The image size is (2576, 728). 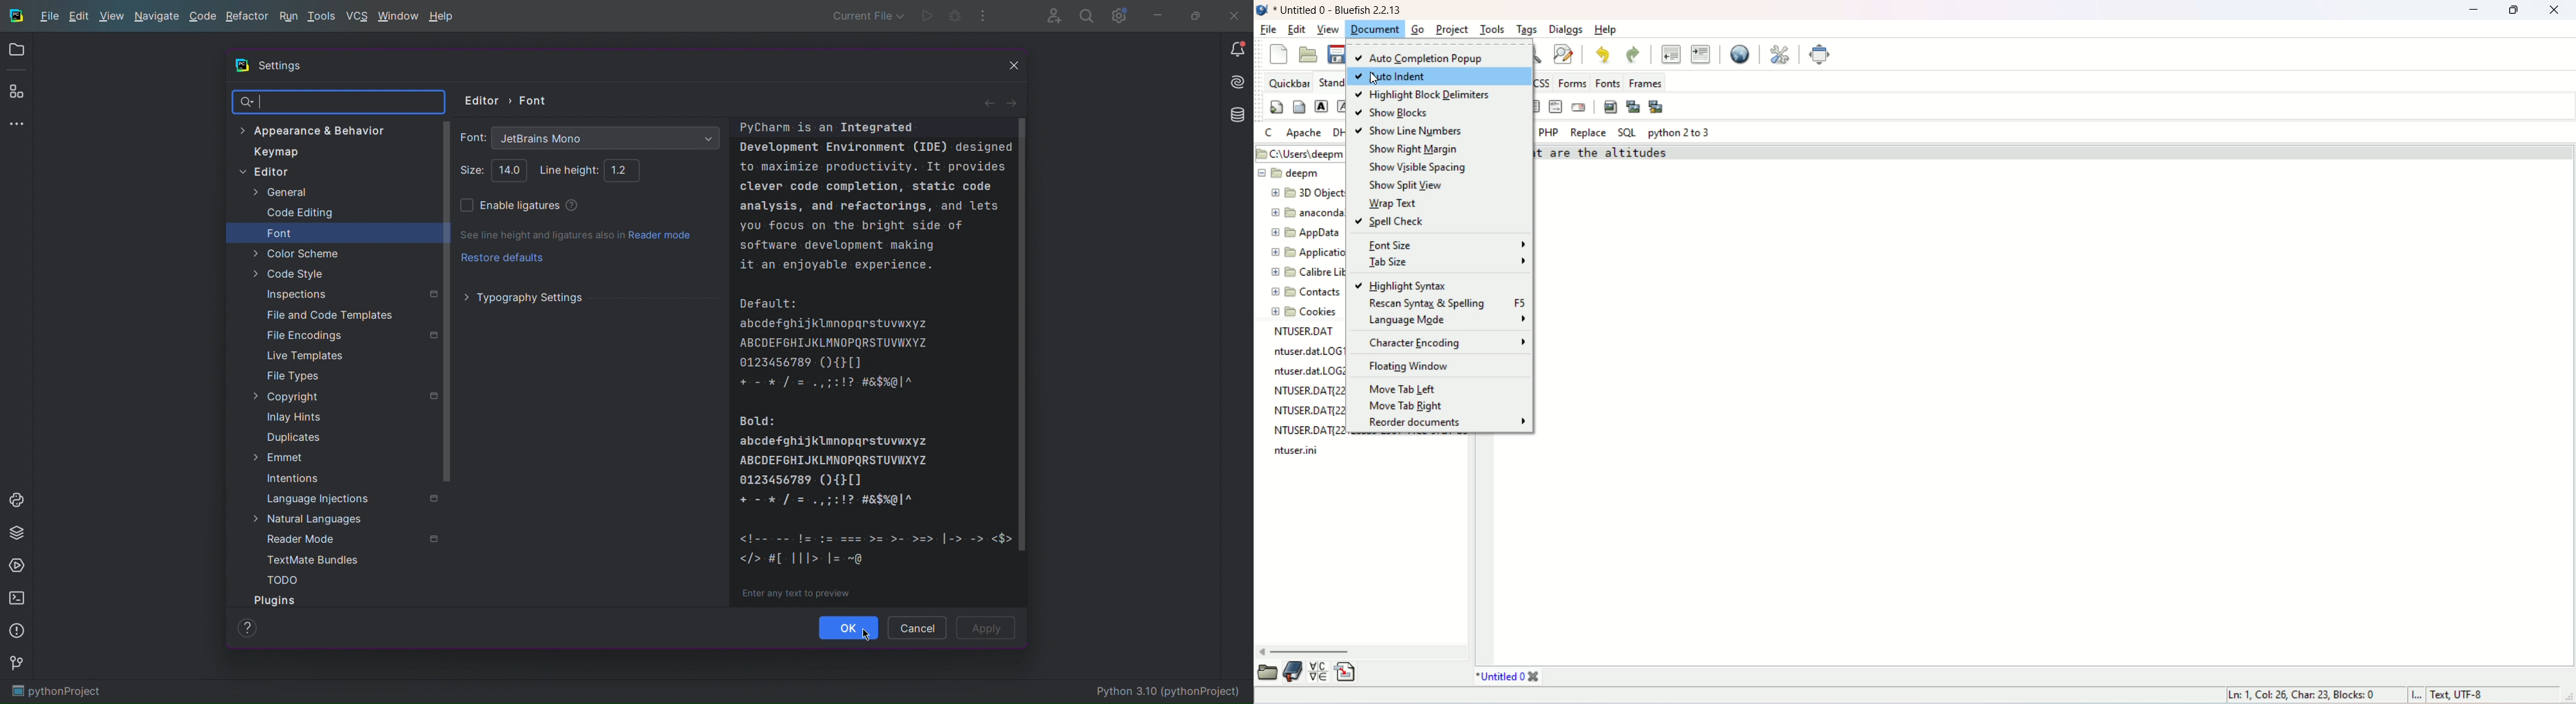 What do you see at coordinates (1276, 108) in the screenshot?
I see `quickstart` at bounding box center [1276, 108].